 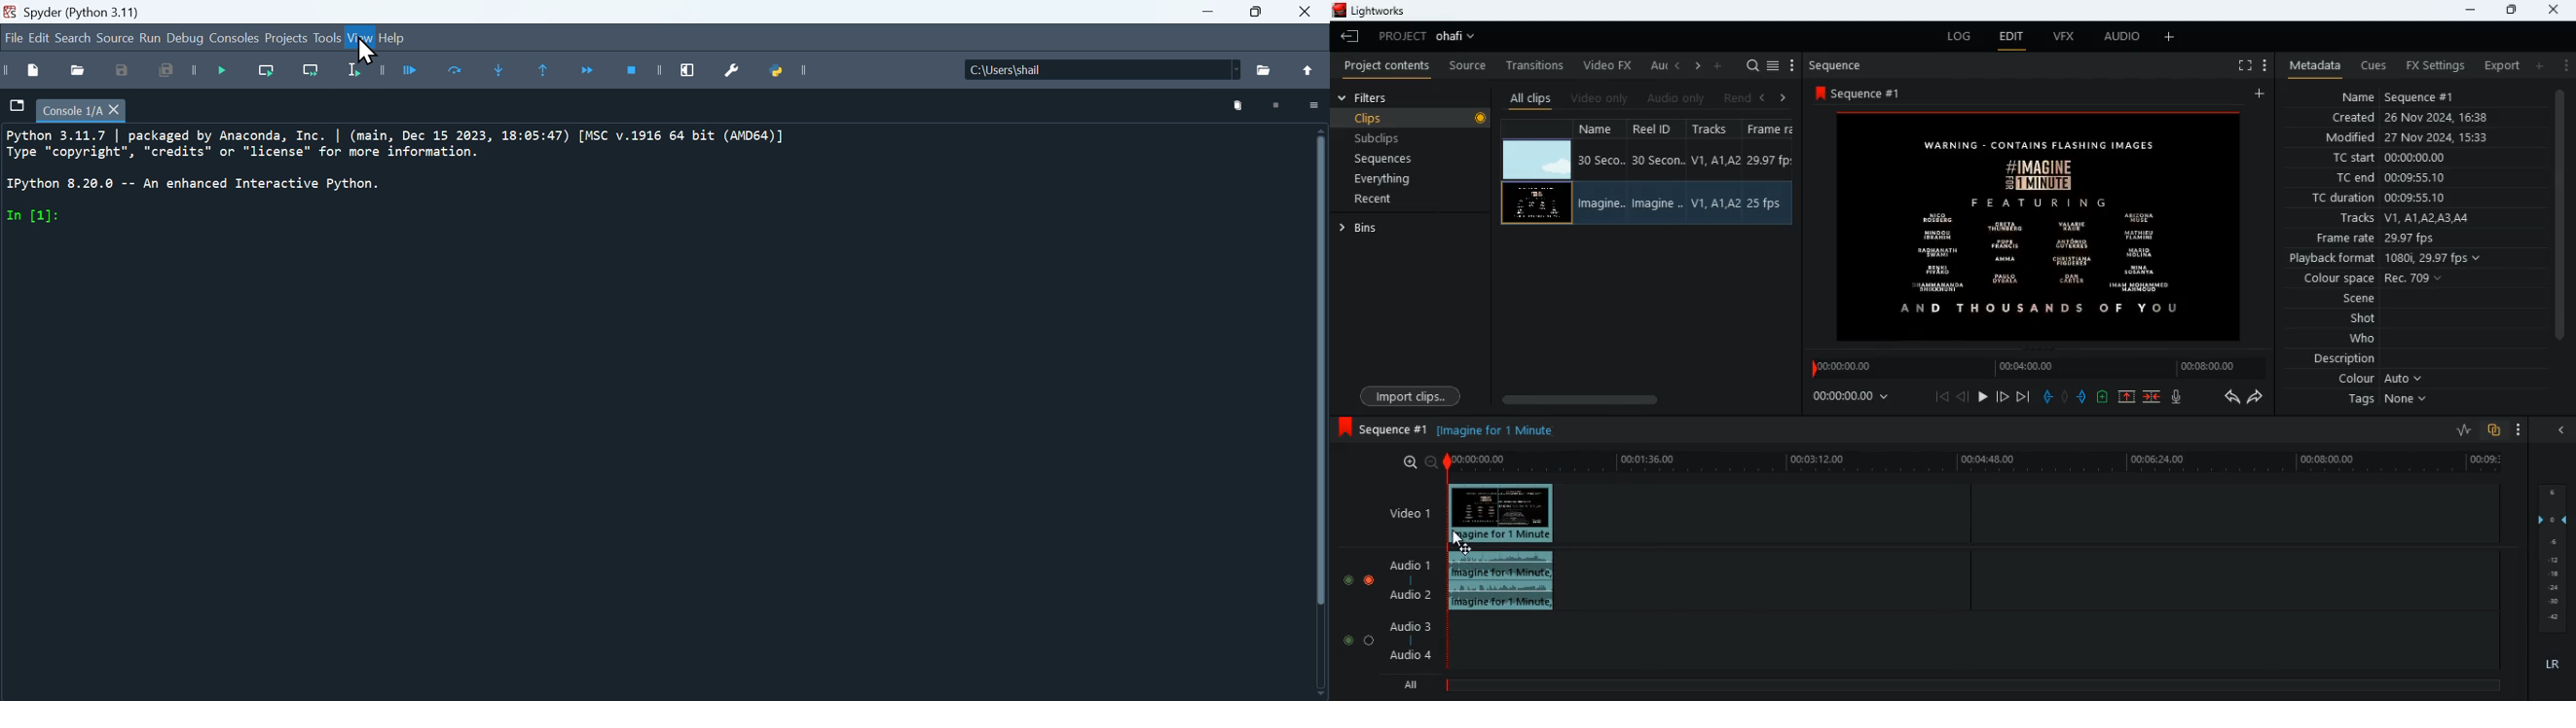 I want to click on Debug, so click(x=188, y=37).